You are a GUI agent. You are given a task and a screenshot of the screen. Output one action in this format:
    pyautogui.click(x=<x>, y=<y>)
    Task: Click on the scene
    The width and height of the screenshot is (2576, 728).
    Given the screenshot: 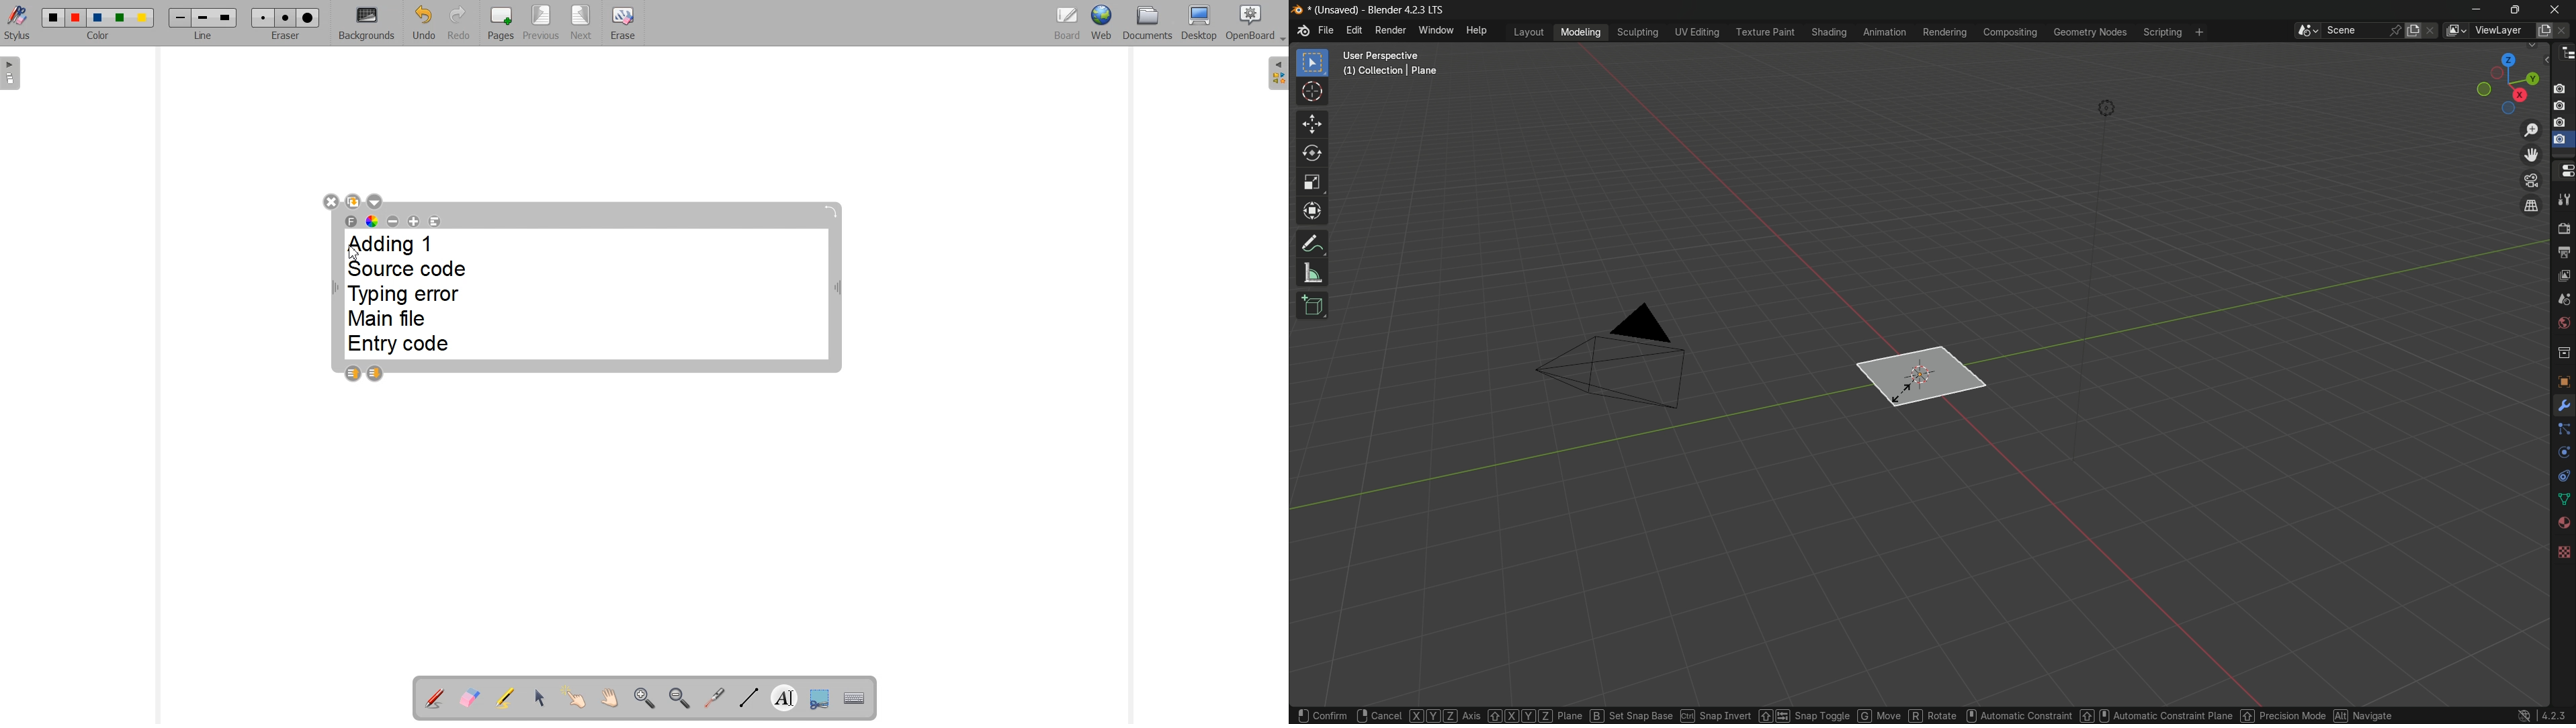 What is the action you would take?
    pyautogui.click(x=2561, y=299)
    